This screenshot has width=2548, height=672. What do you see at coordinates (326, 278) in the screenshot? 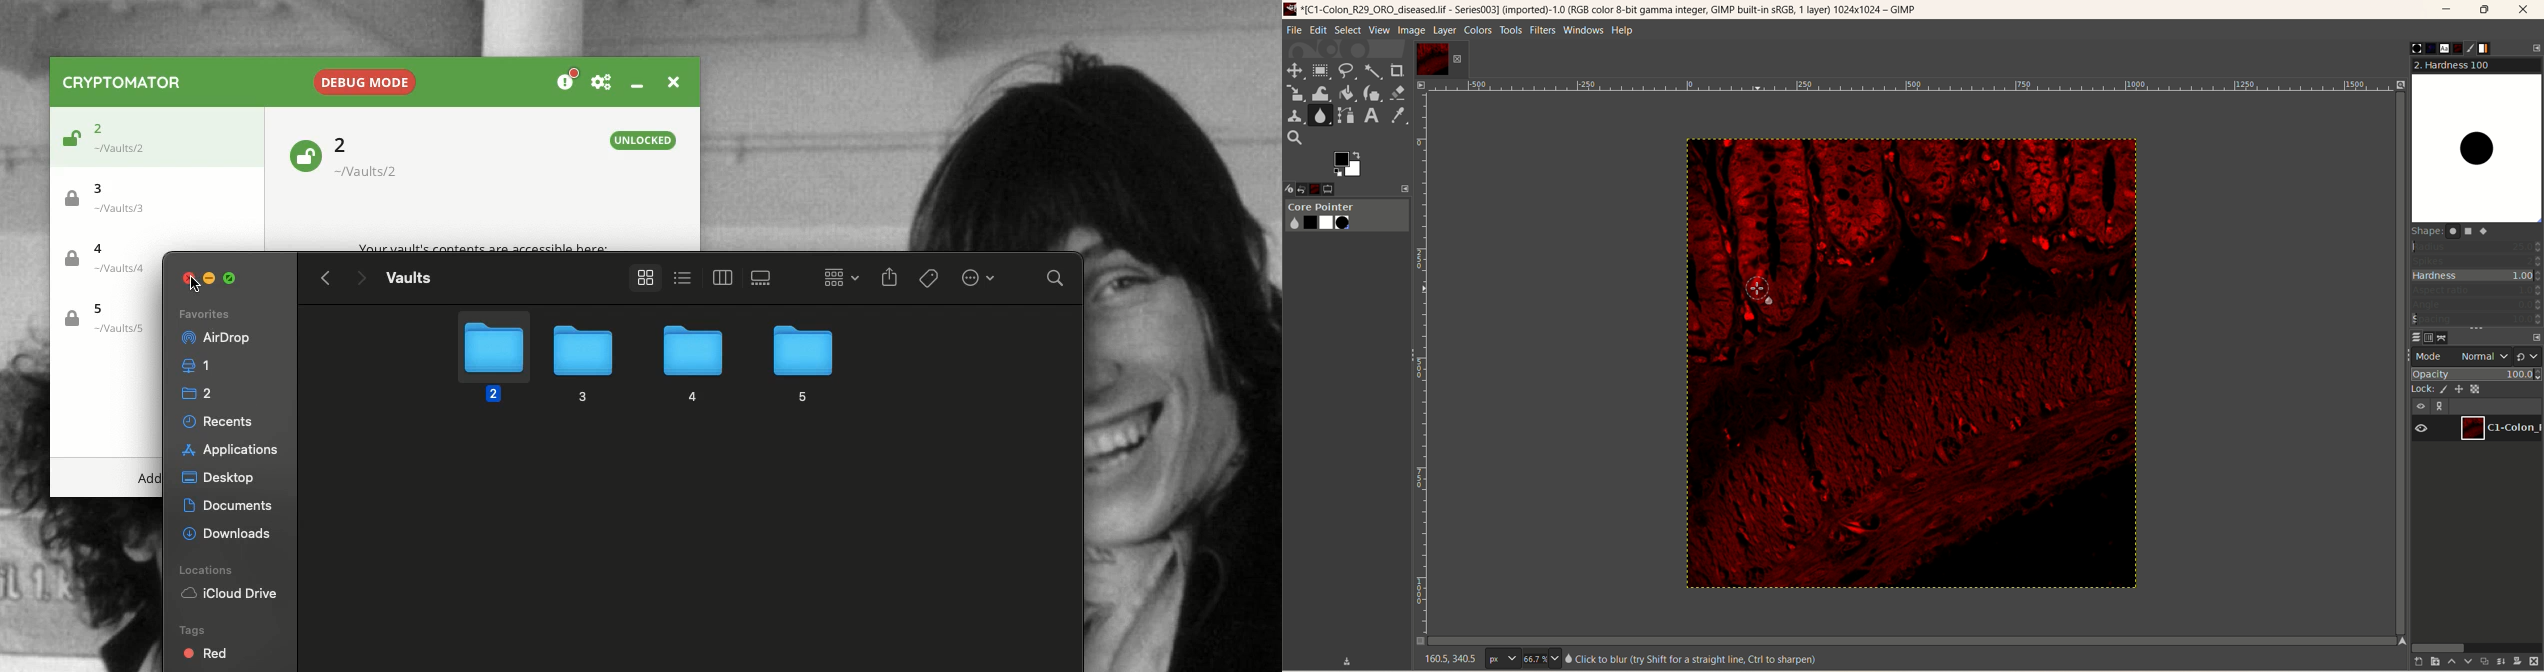
I see `Back` at bounding box center [326, 278].